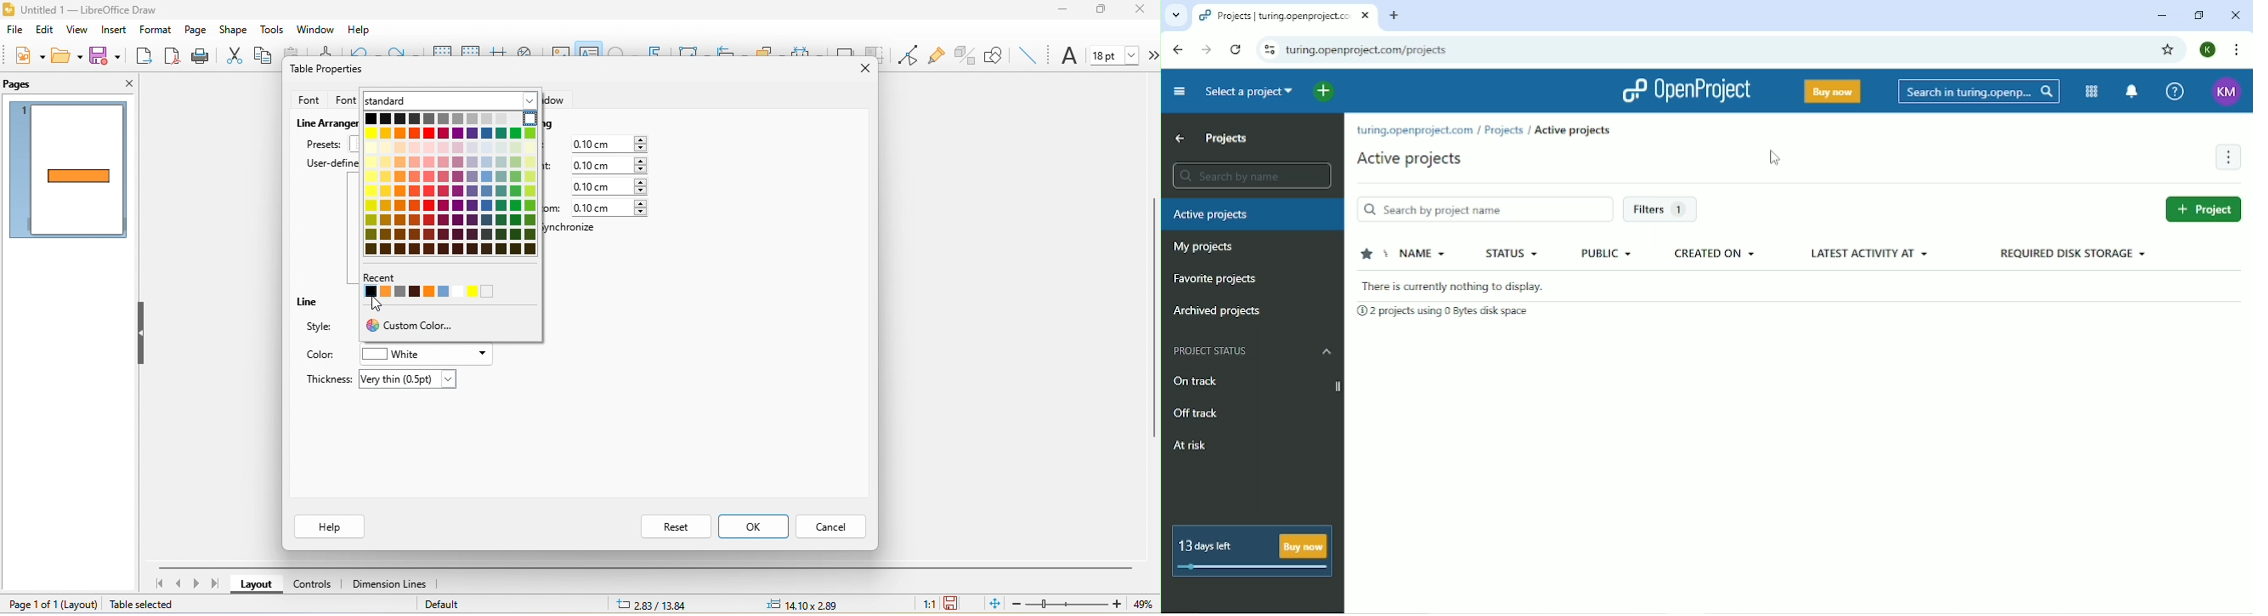 Image resolution: width=2268 pixels, height=616 pixels. I want to click on new, so click(28, 54).